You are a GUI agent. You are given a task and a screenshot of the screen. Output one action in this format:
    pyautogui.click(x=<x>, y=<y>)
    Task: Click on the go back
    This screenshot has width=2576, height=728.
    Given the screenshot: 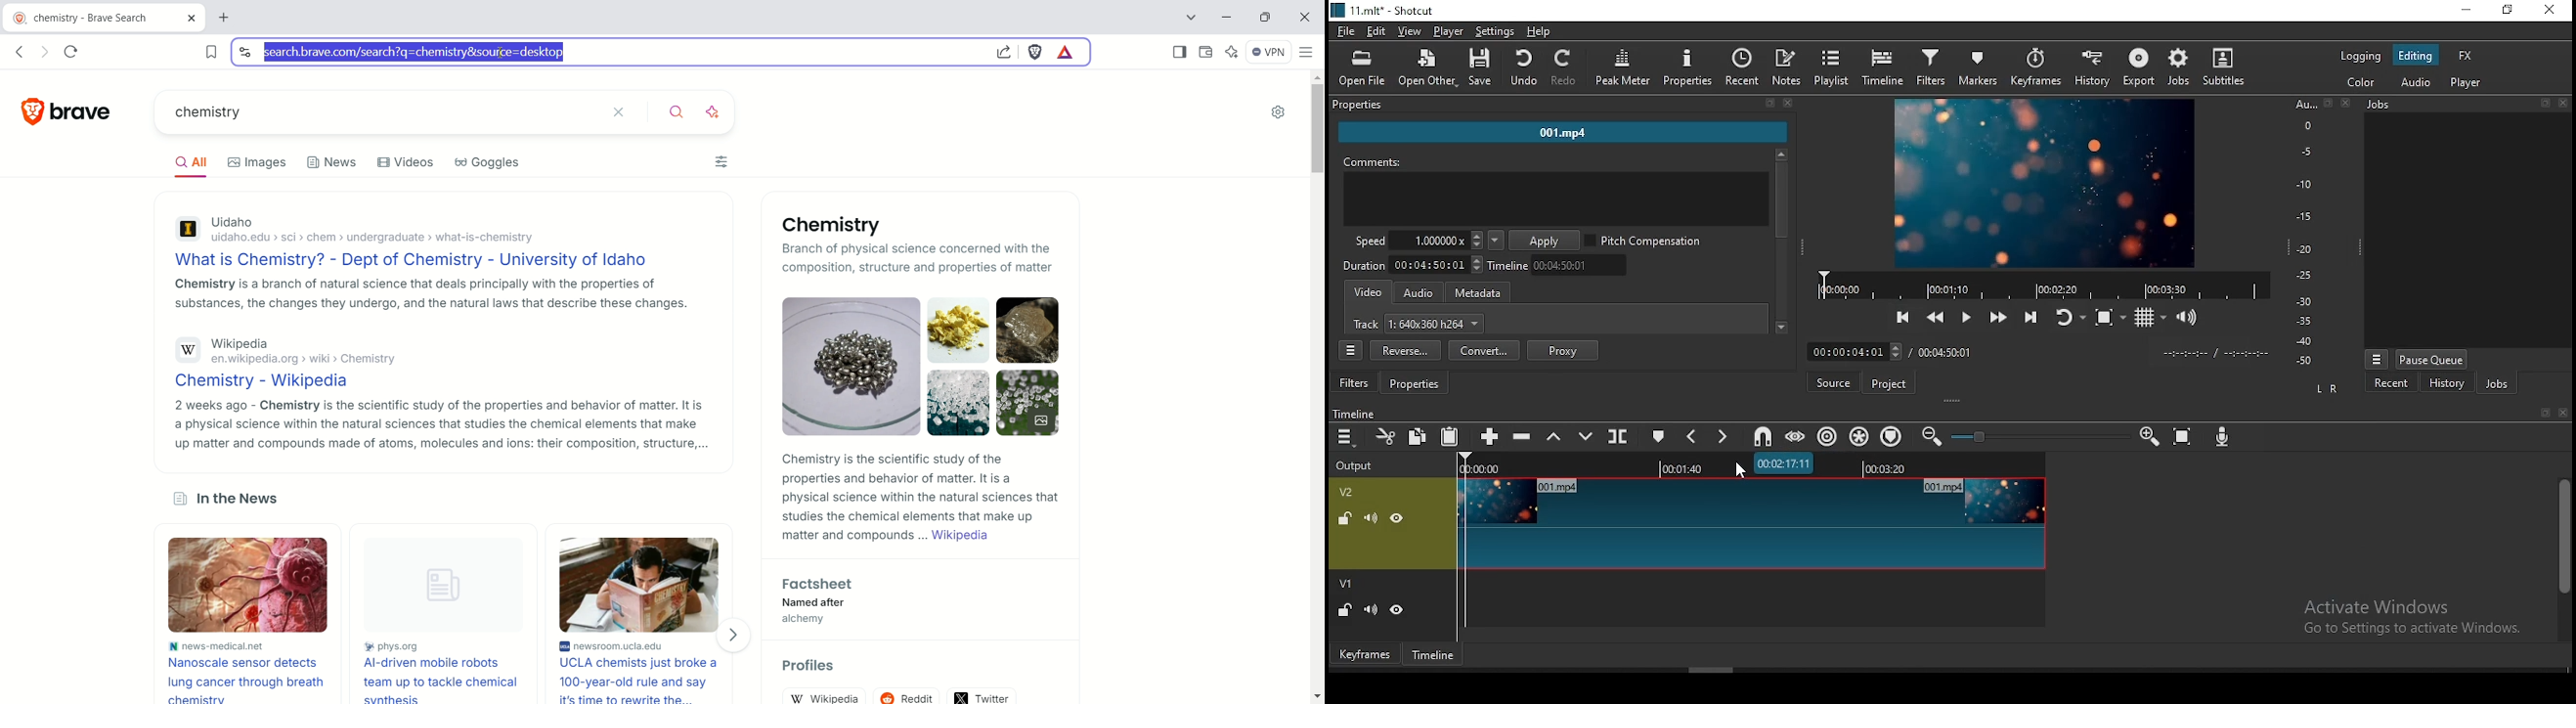 What is the action you would take?
    pyautogui.click(x=21, y=51)
    